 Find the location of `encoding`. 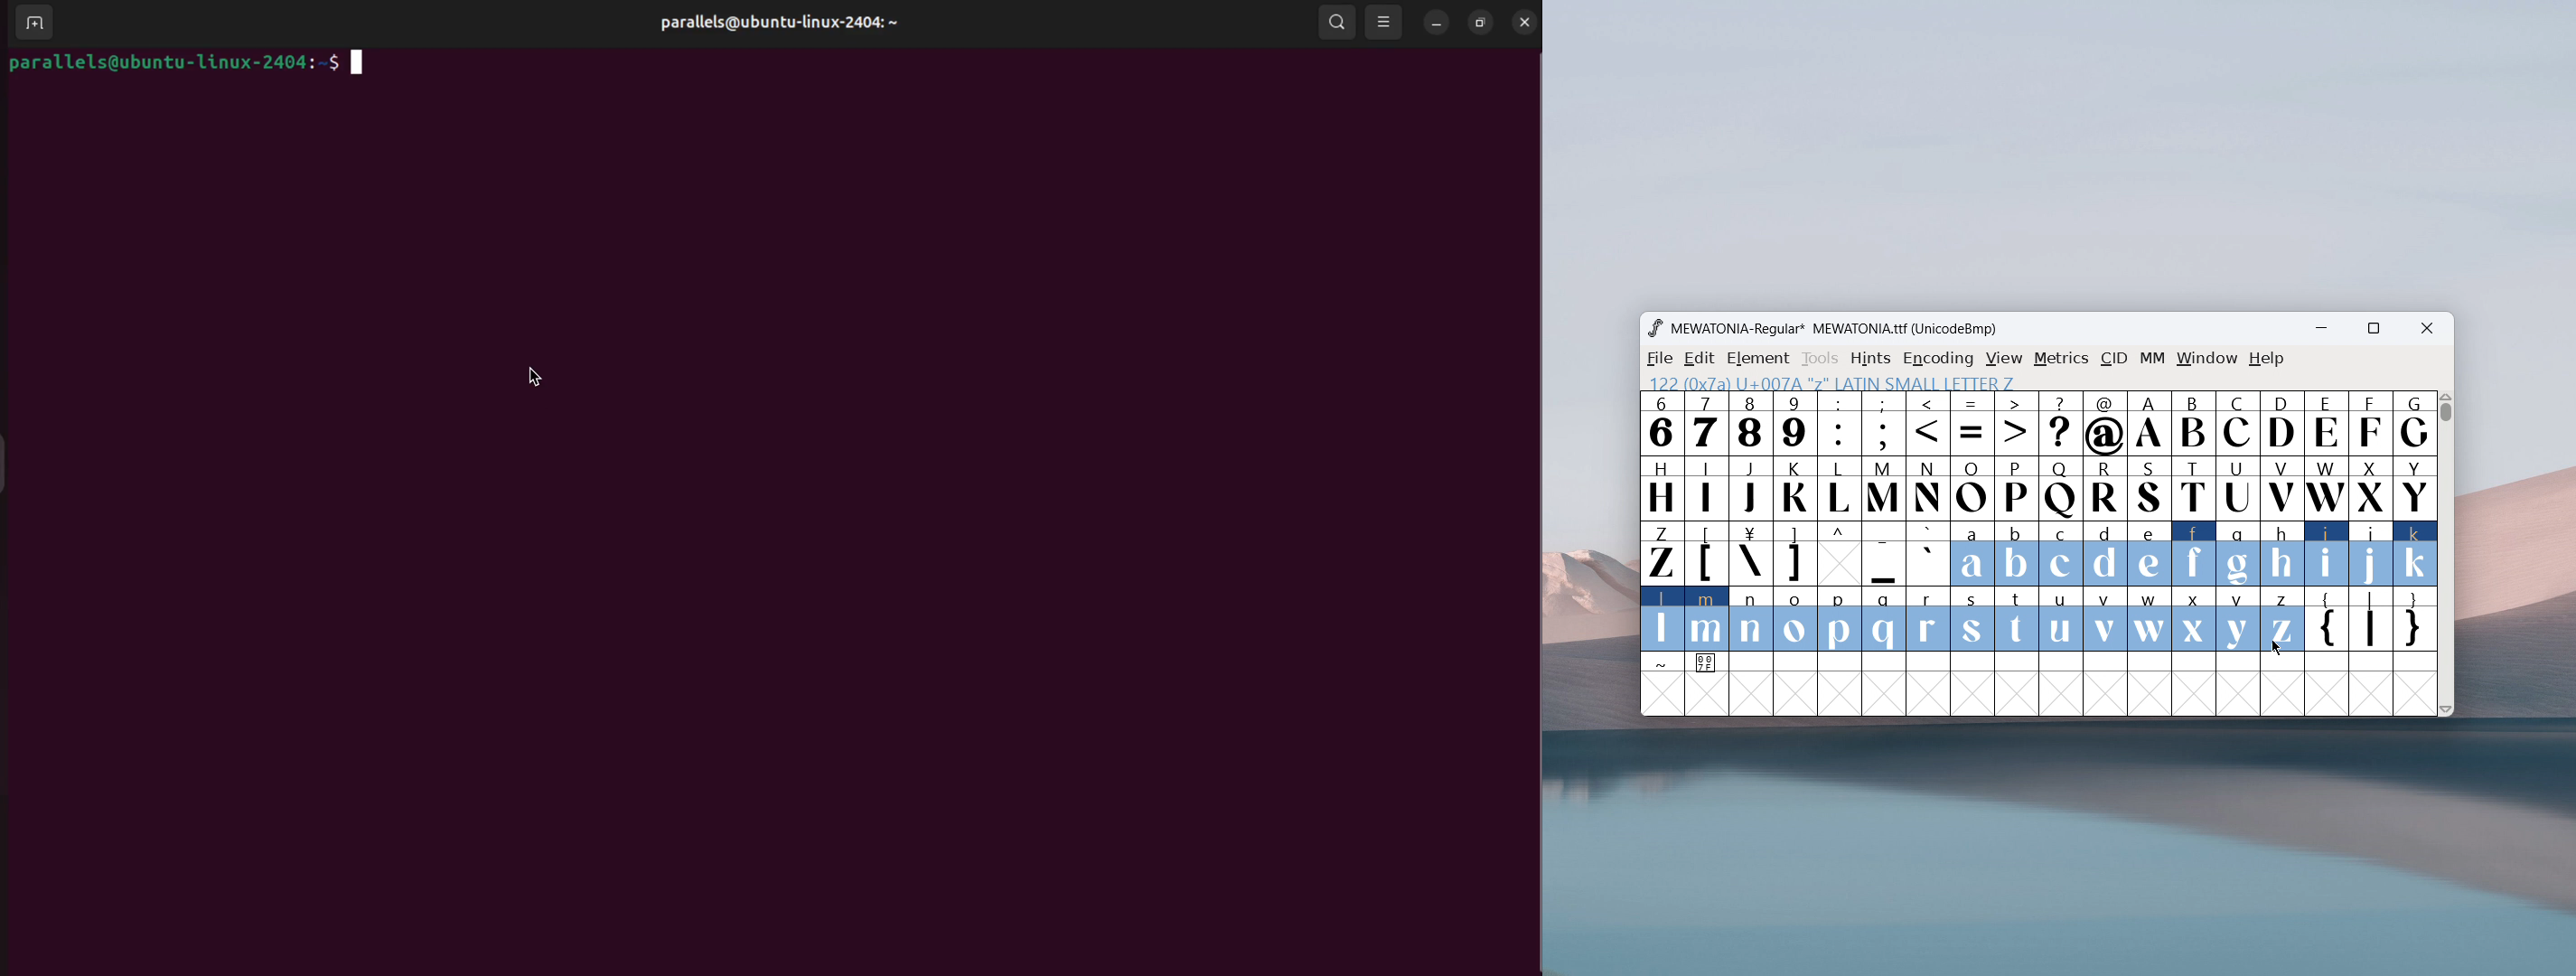

encoding is located at coordinates (1938, 357).